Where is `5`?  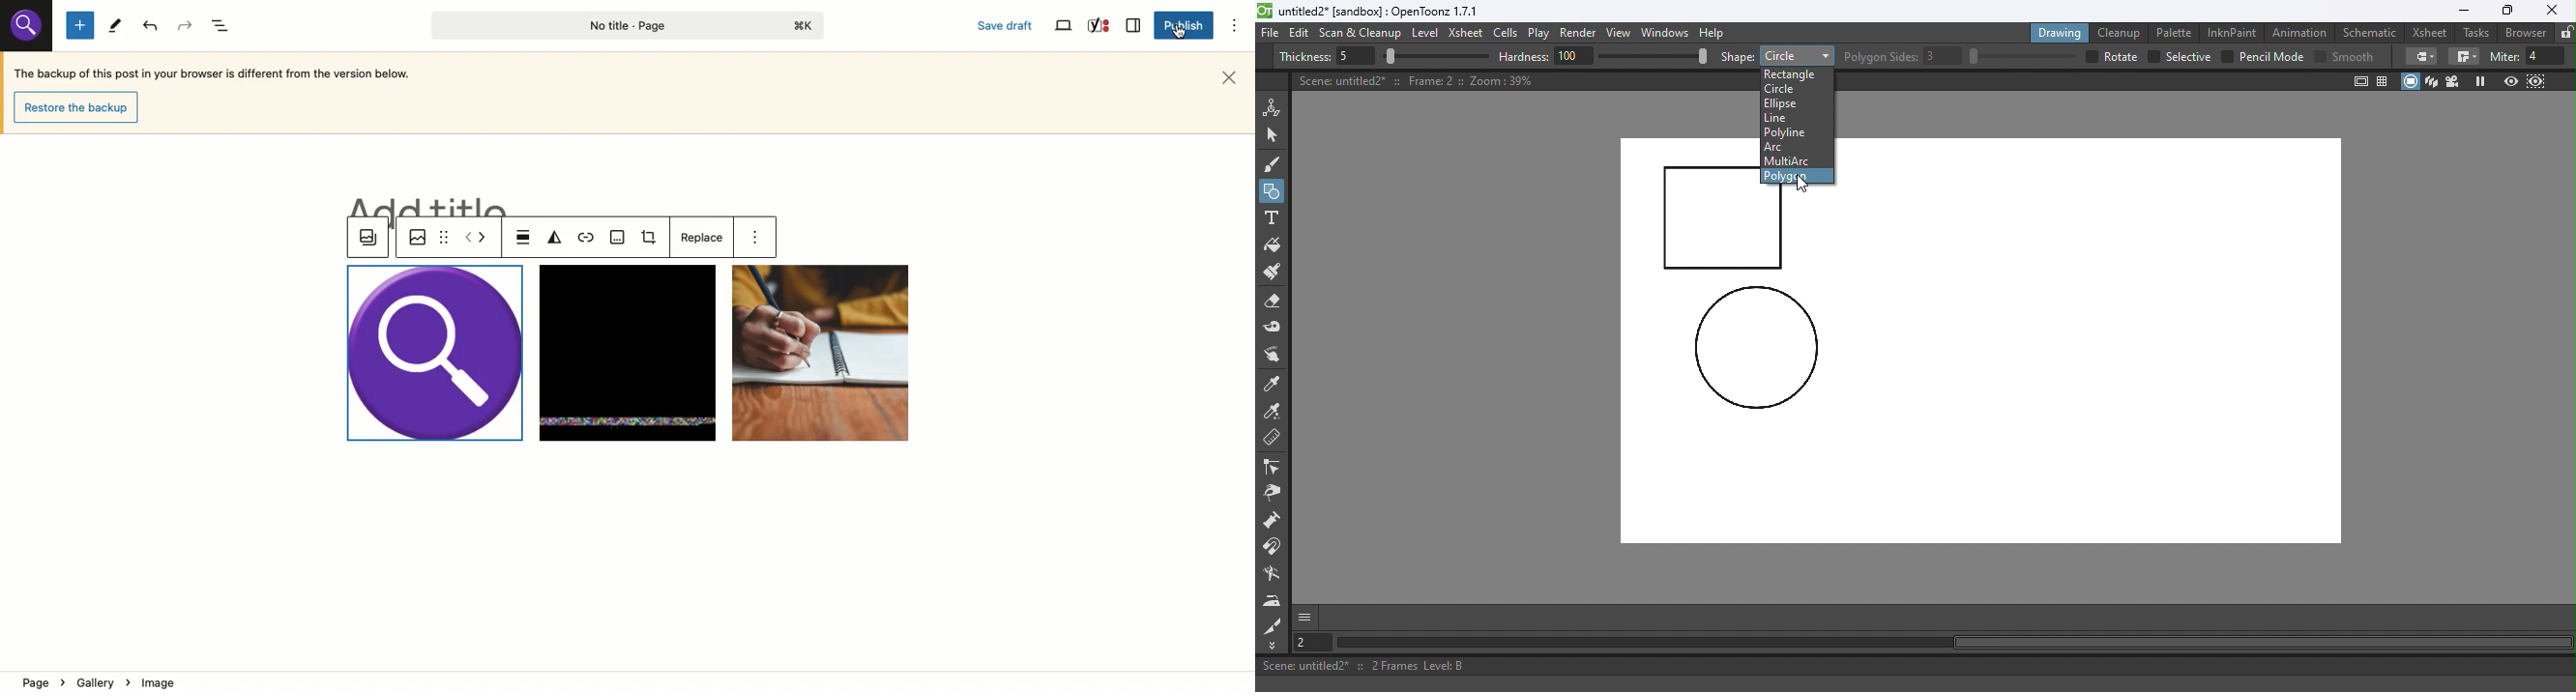 5 is located at coordinates (1353, 57).